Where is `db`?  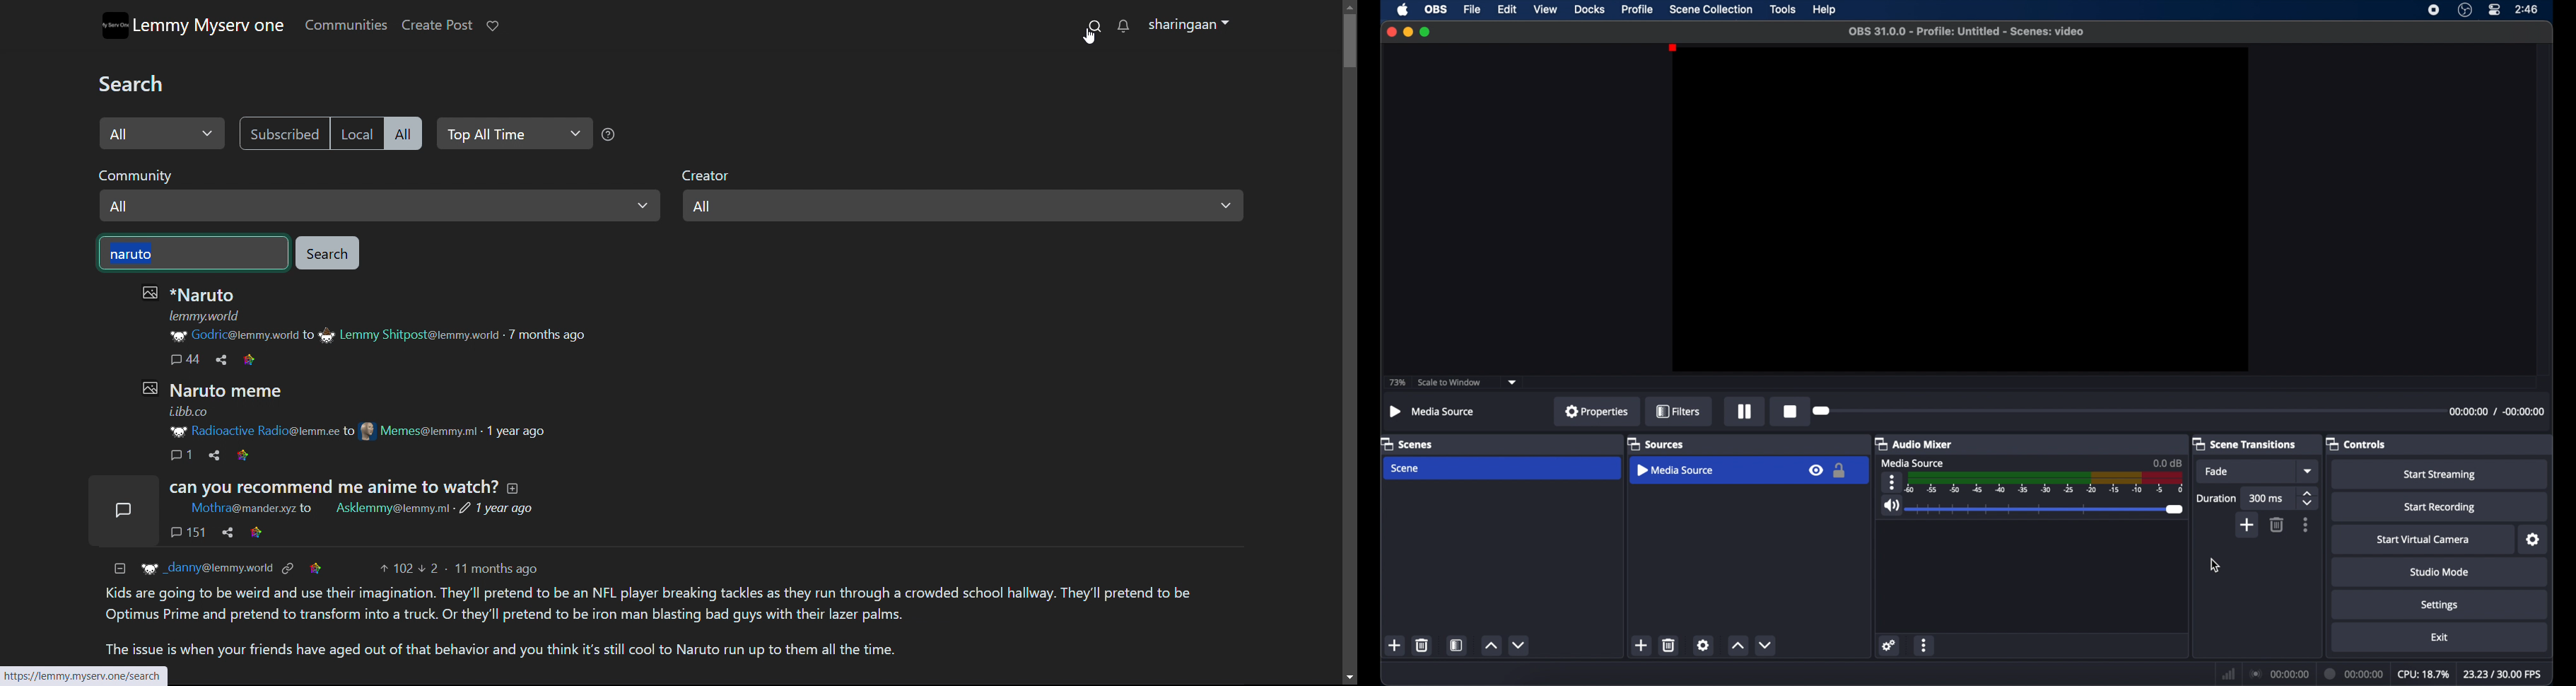 db is located at coordinates (2153, 462).